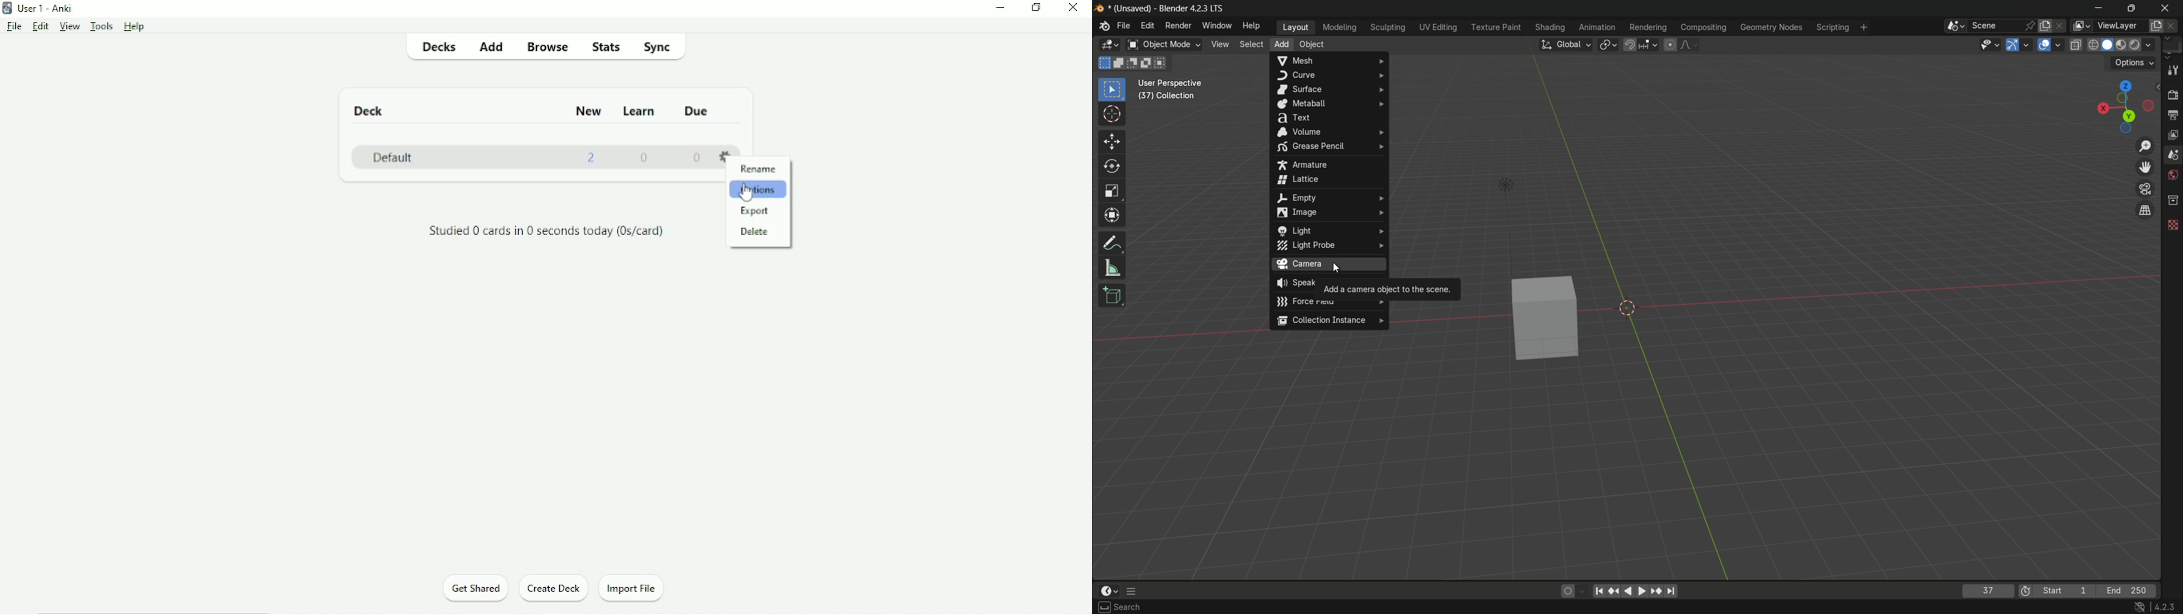 The width and height of the screenshot is (2184, 616). Describe the element at coordinates (554, 588) in the screenshot. I see `Create Deck` at that location.